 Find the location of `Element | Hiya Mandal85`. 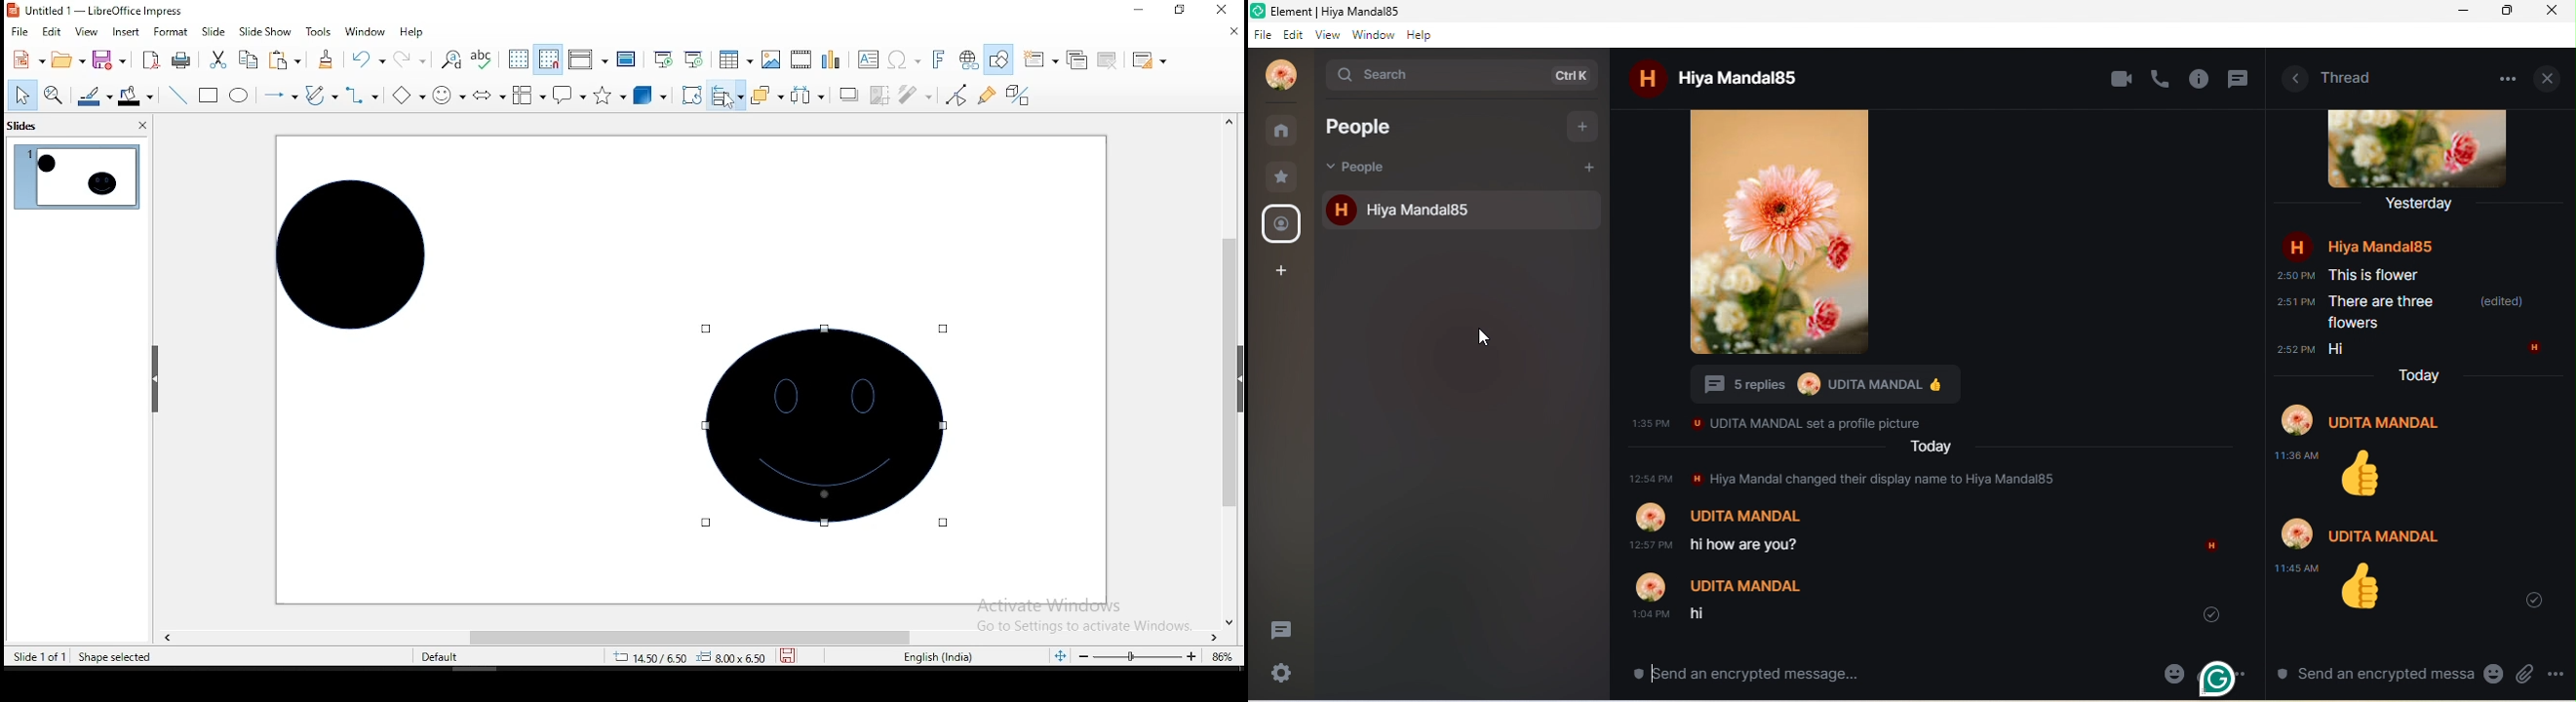

Element | Hiya Mandal85 is located at coordinates (1378, 12).